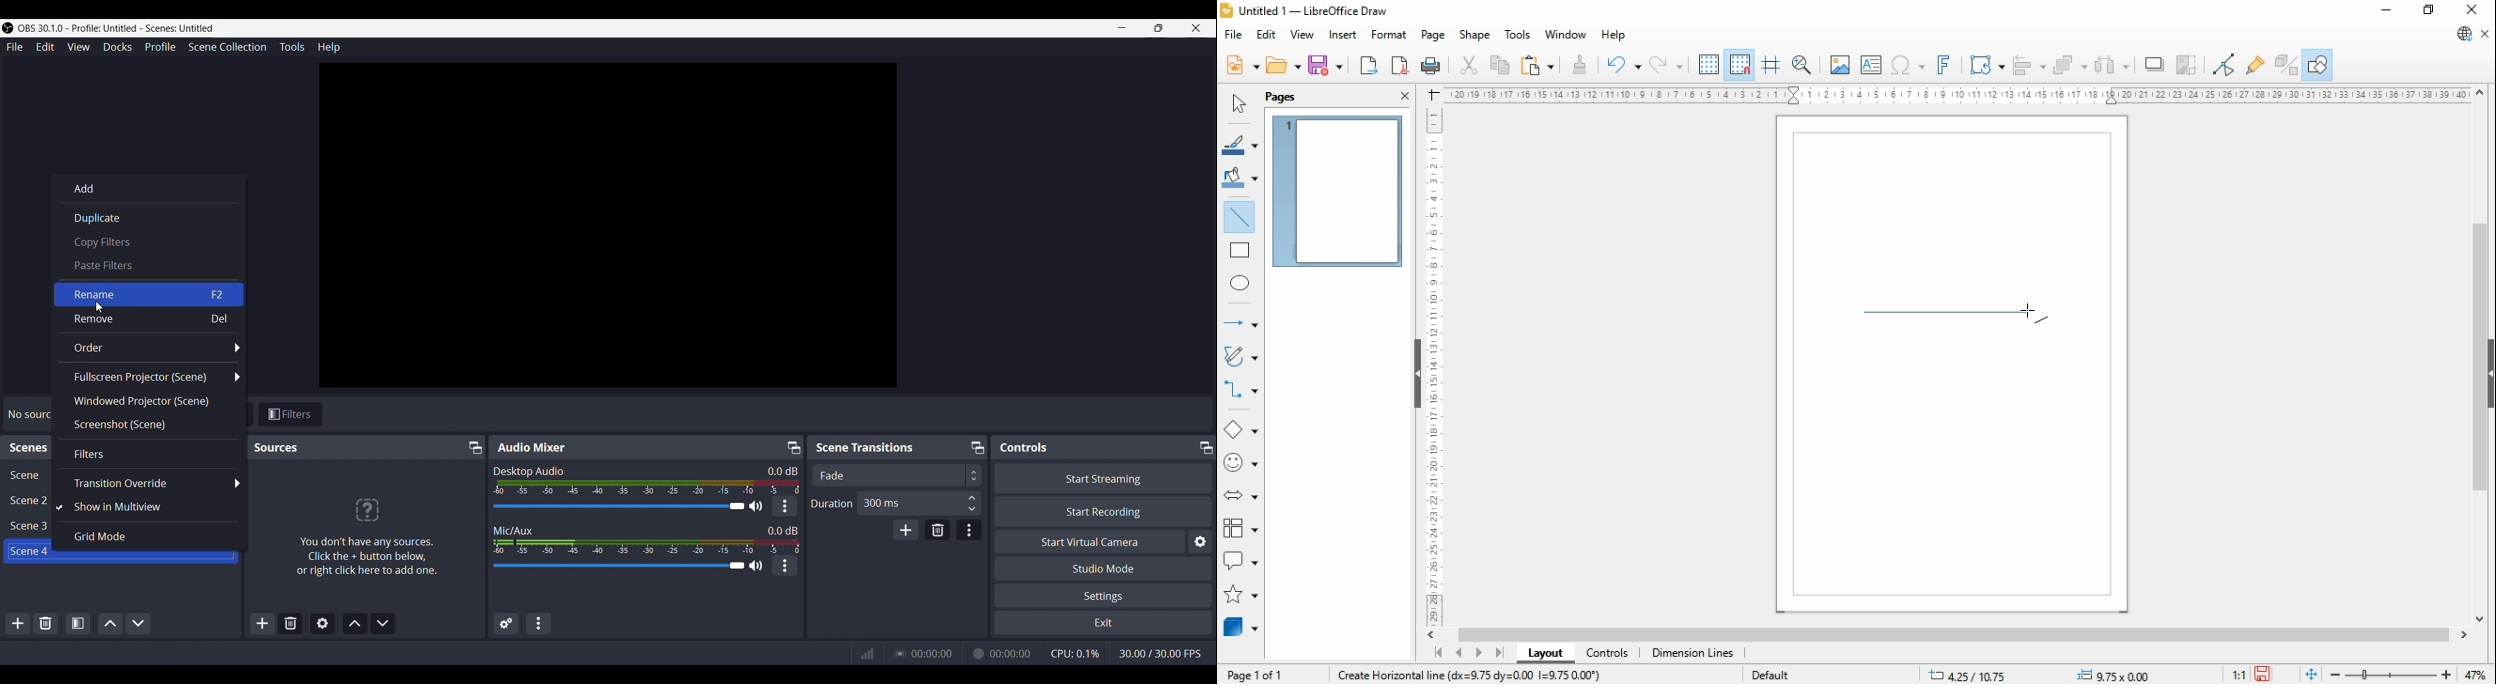  I want to click on Paste filters, so click(104, 263).